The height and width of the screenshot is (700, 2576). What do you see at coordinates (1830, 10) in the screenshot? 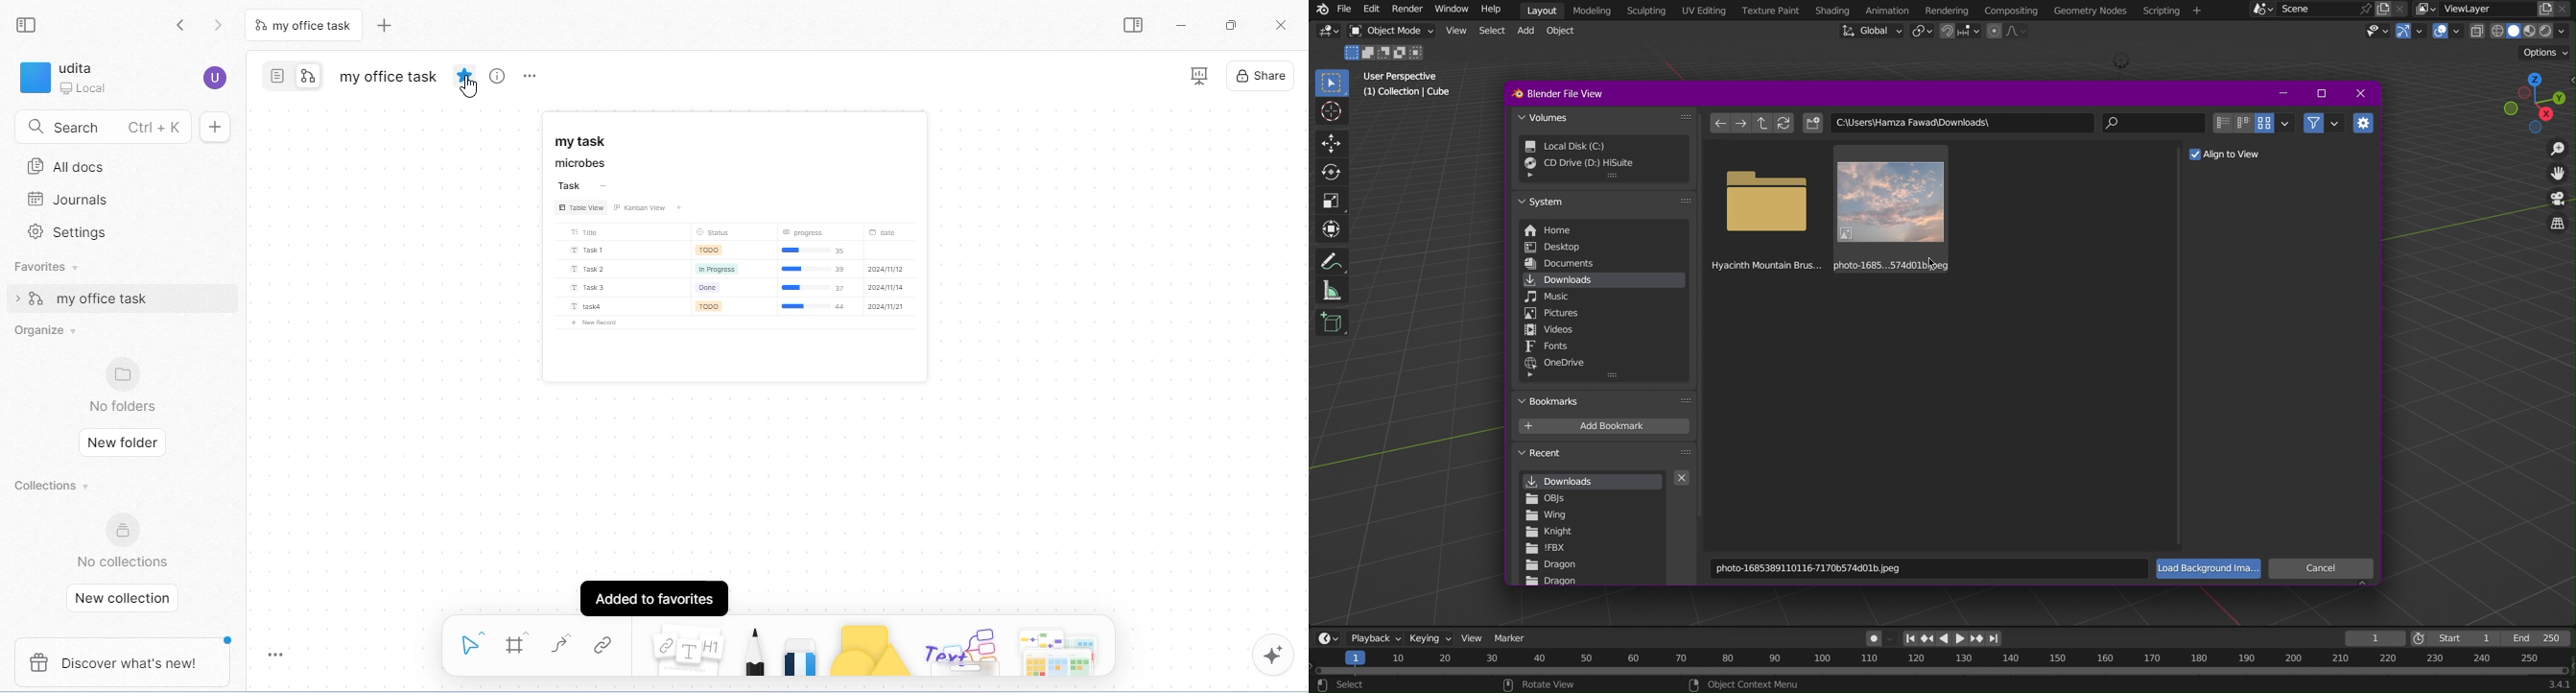
I see `Shading` at bounding box center [1830, 10].